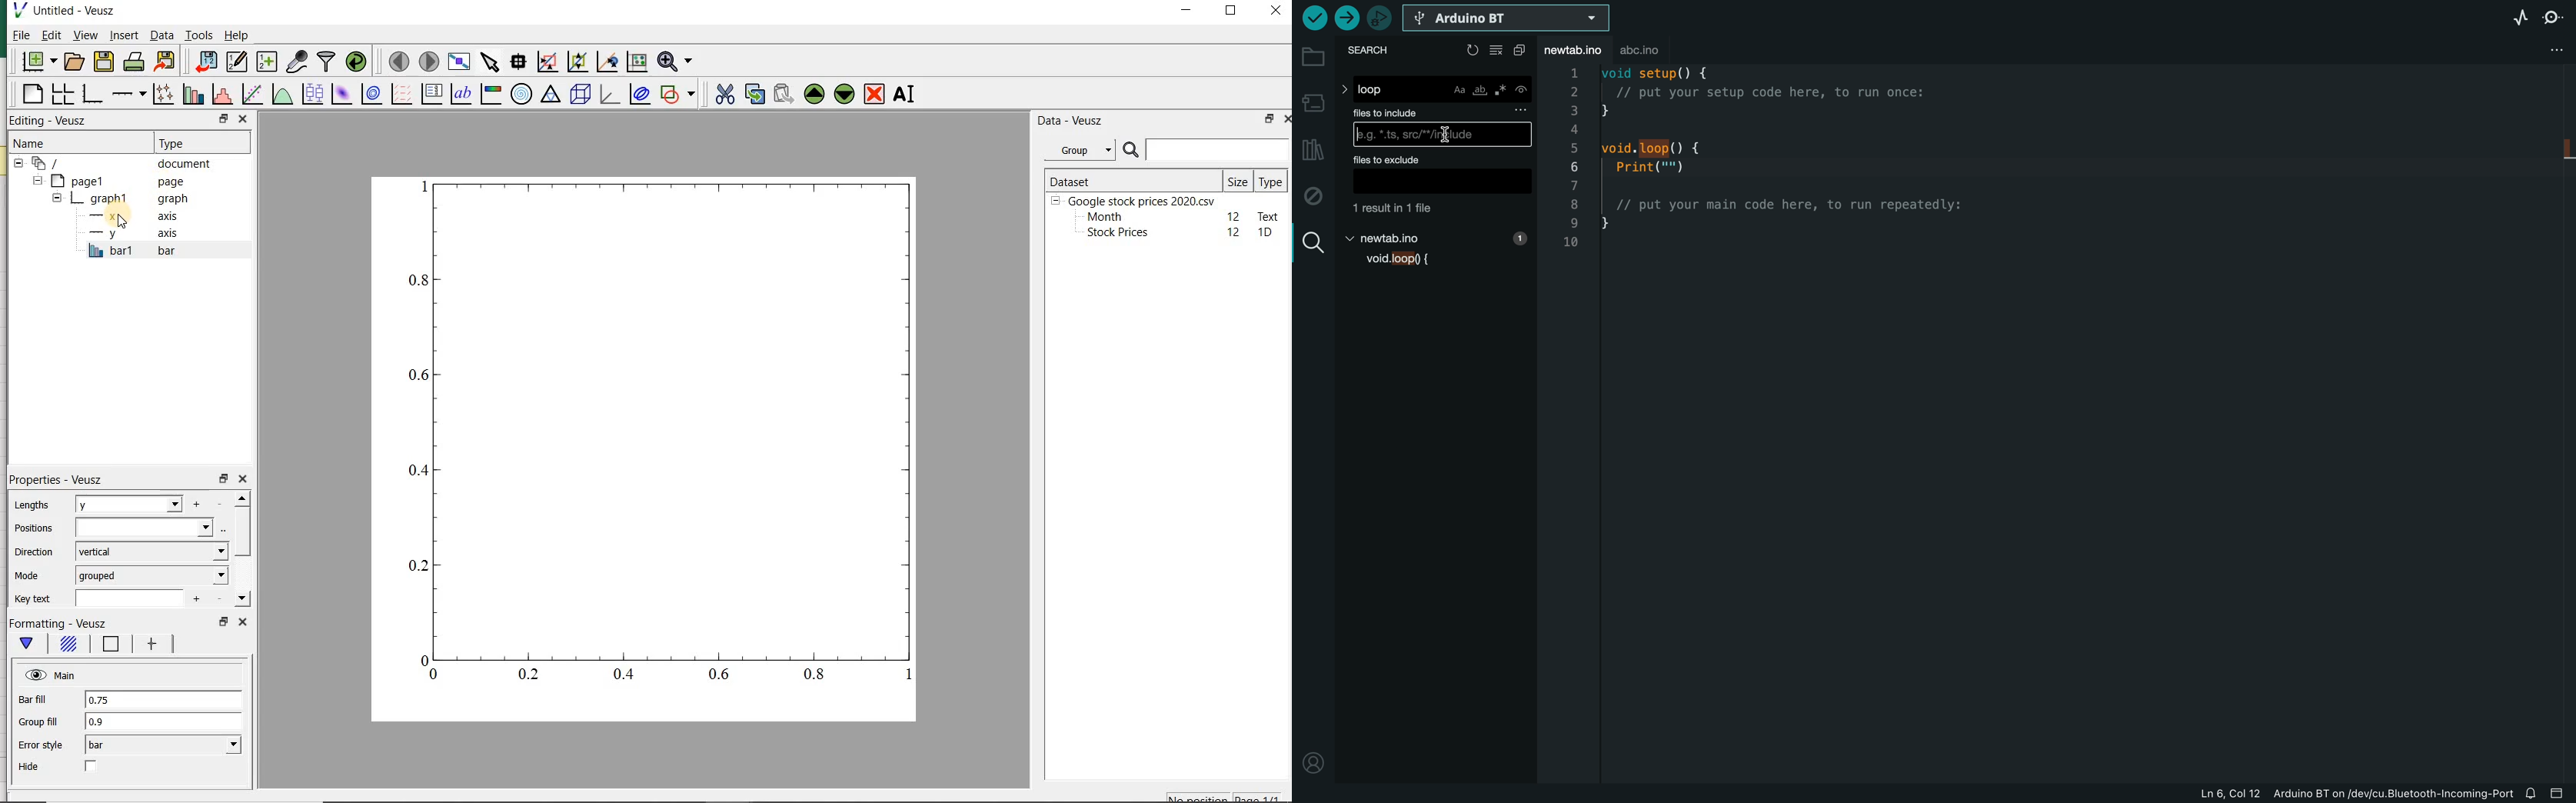  Describe the element at coordinates (165, 702) in the screenshot. I see `0.75` at that location.